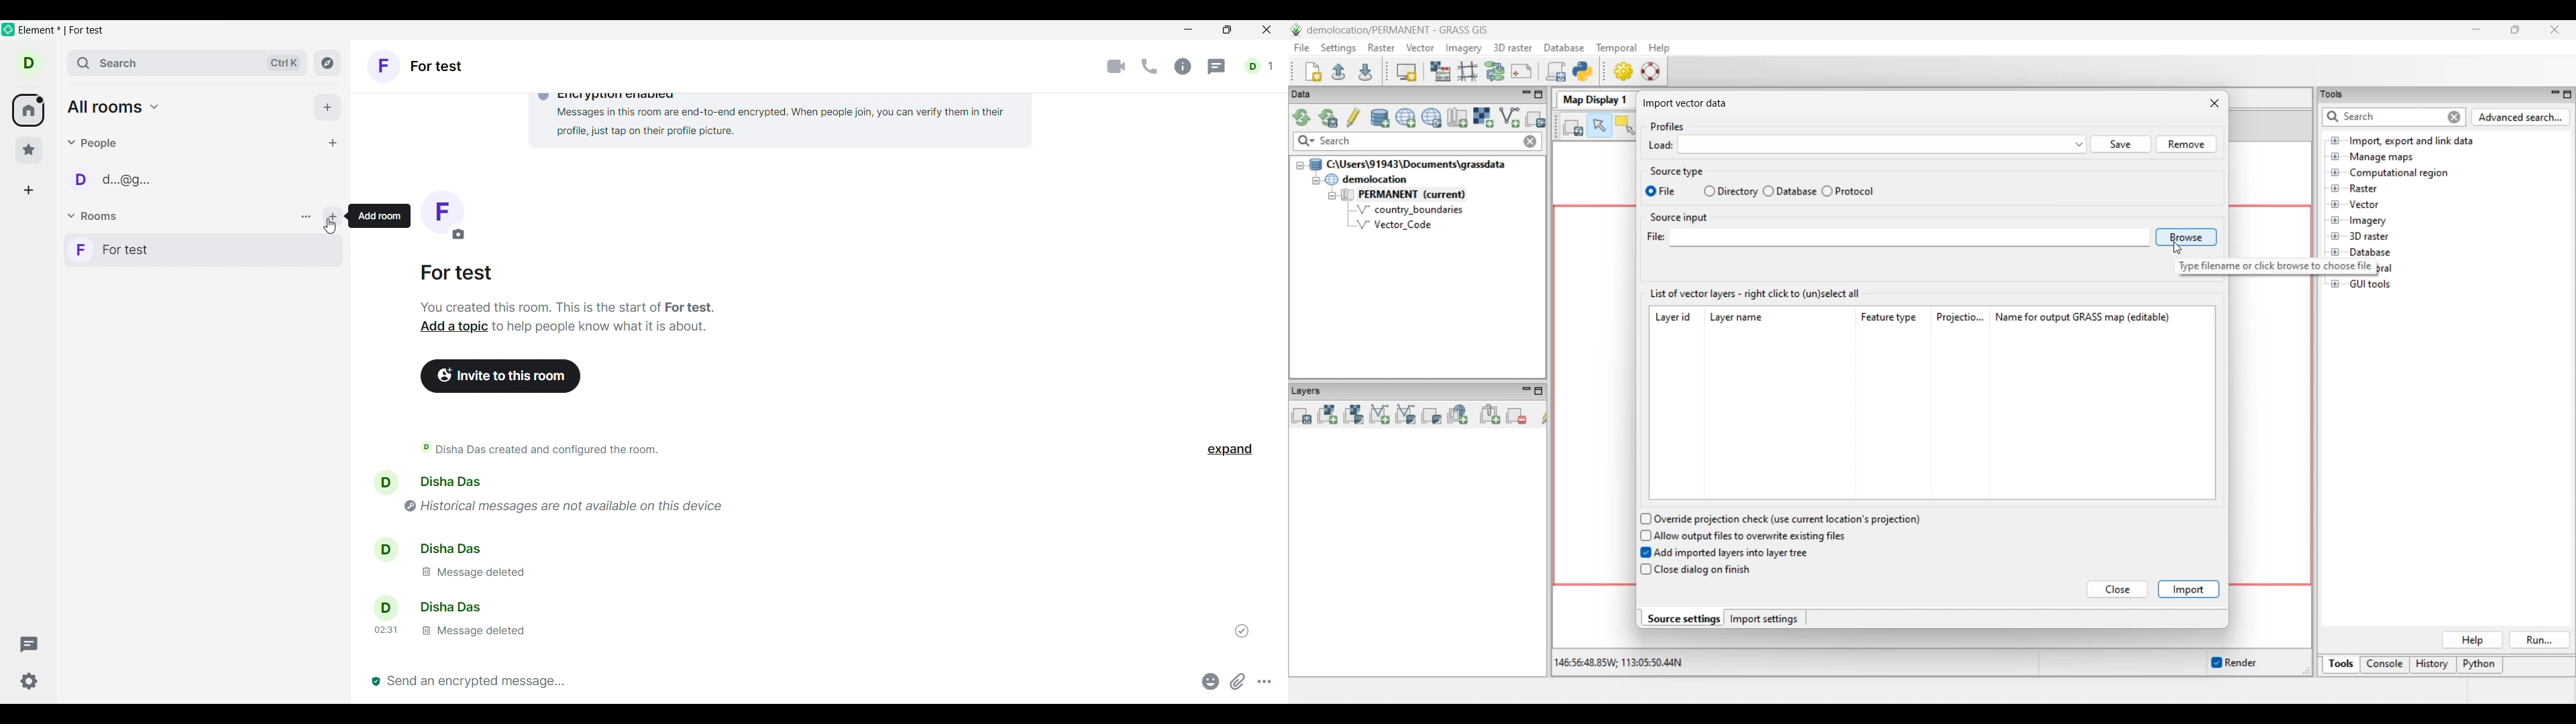 This screenshot has height=728, width=2576. Describe the element at coordinates (1150, 66) in the screenshot. I see `Call` at that location.